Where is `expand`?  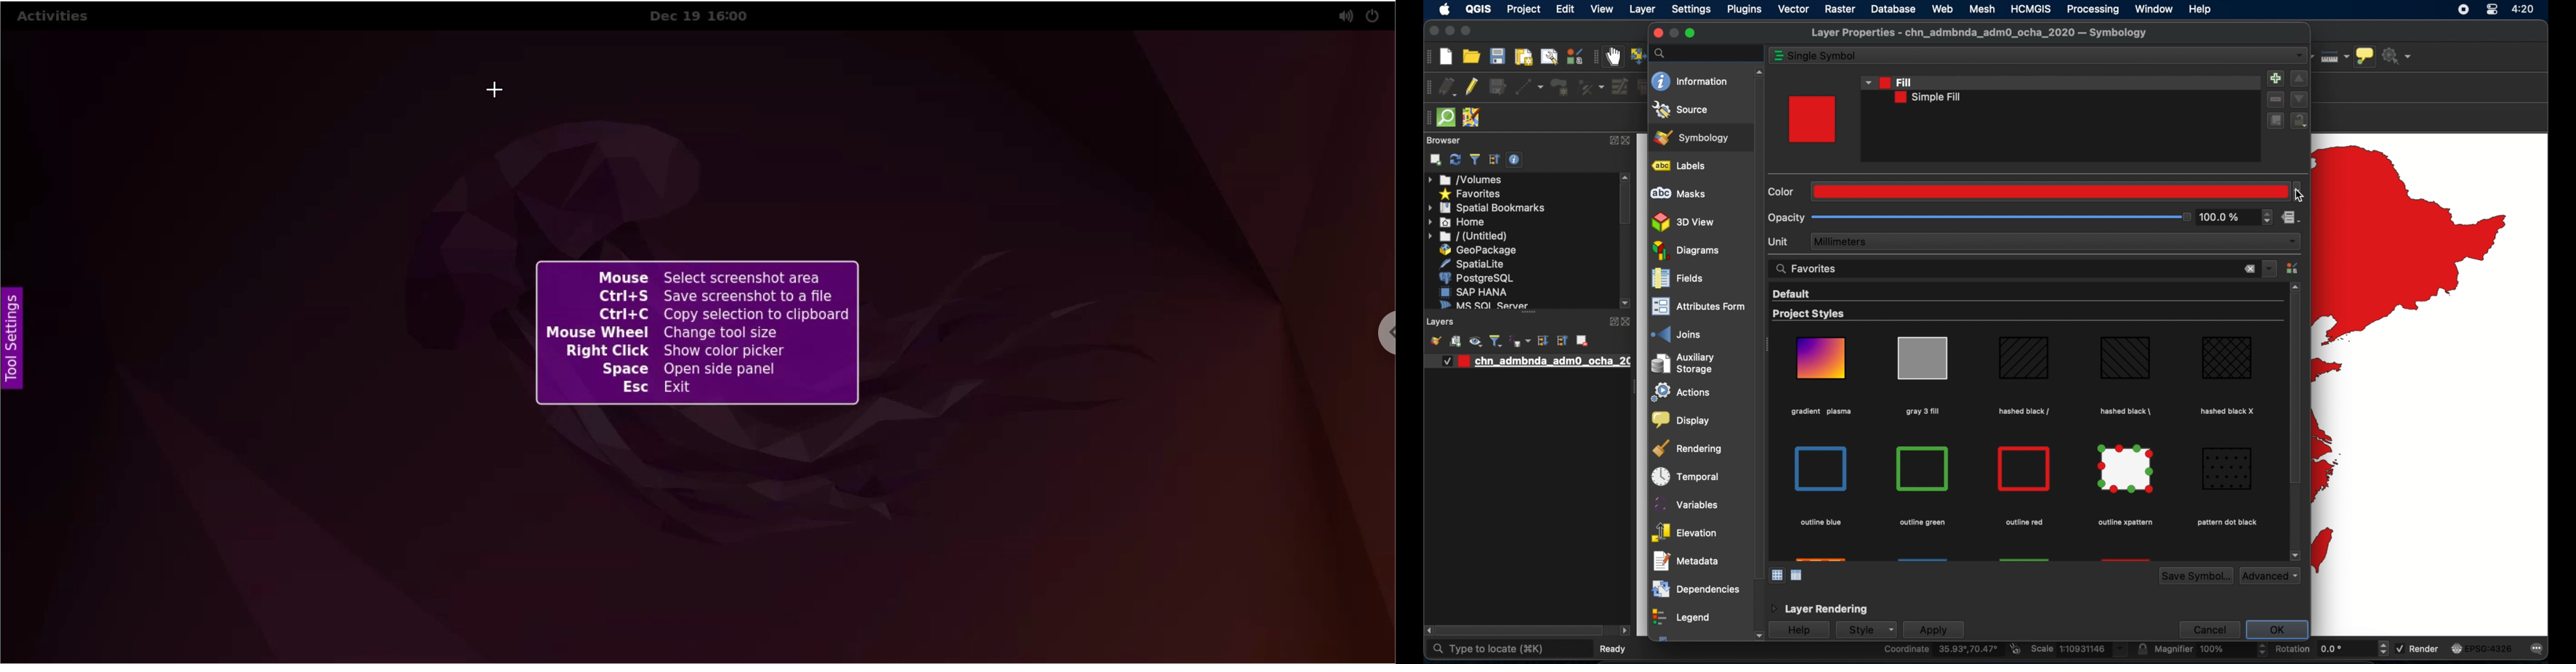 expand is located at coordinates (1613, 141).